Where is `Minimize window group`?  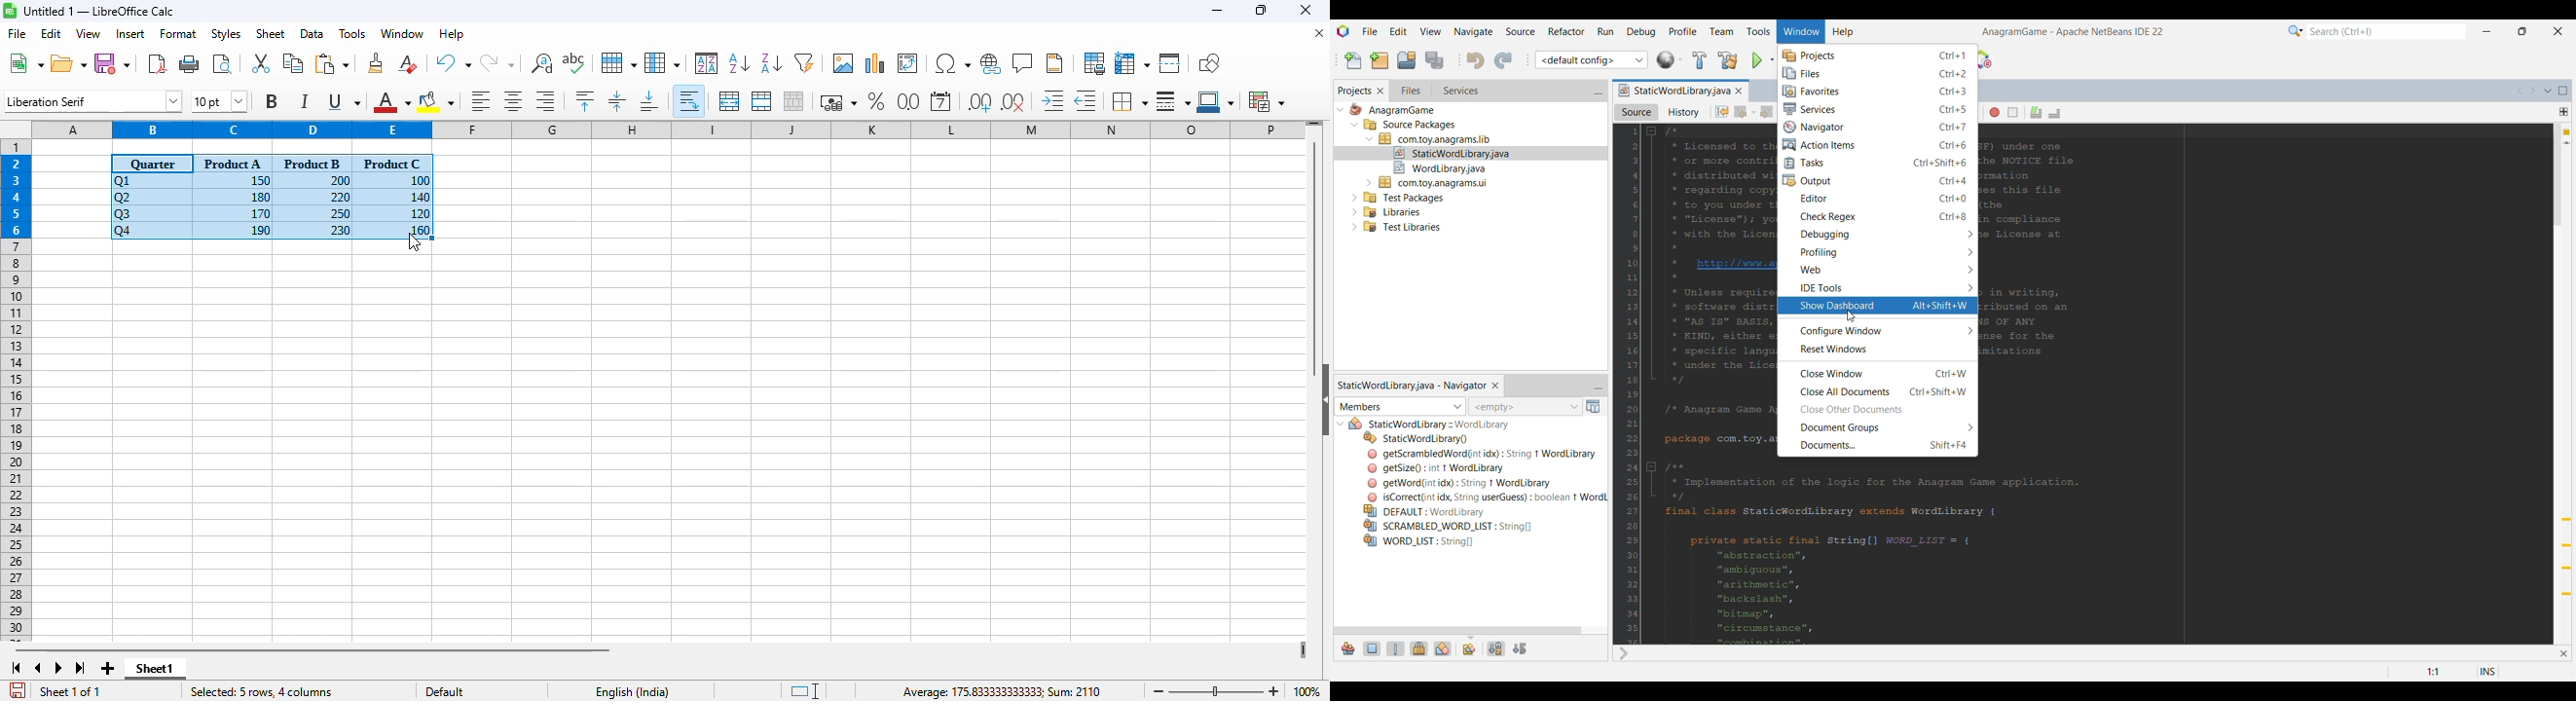 Minimize window group is located at coordinates (1598, 386).